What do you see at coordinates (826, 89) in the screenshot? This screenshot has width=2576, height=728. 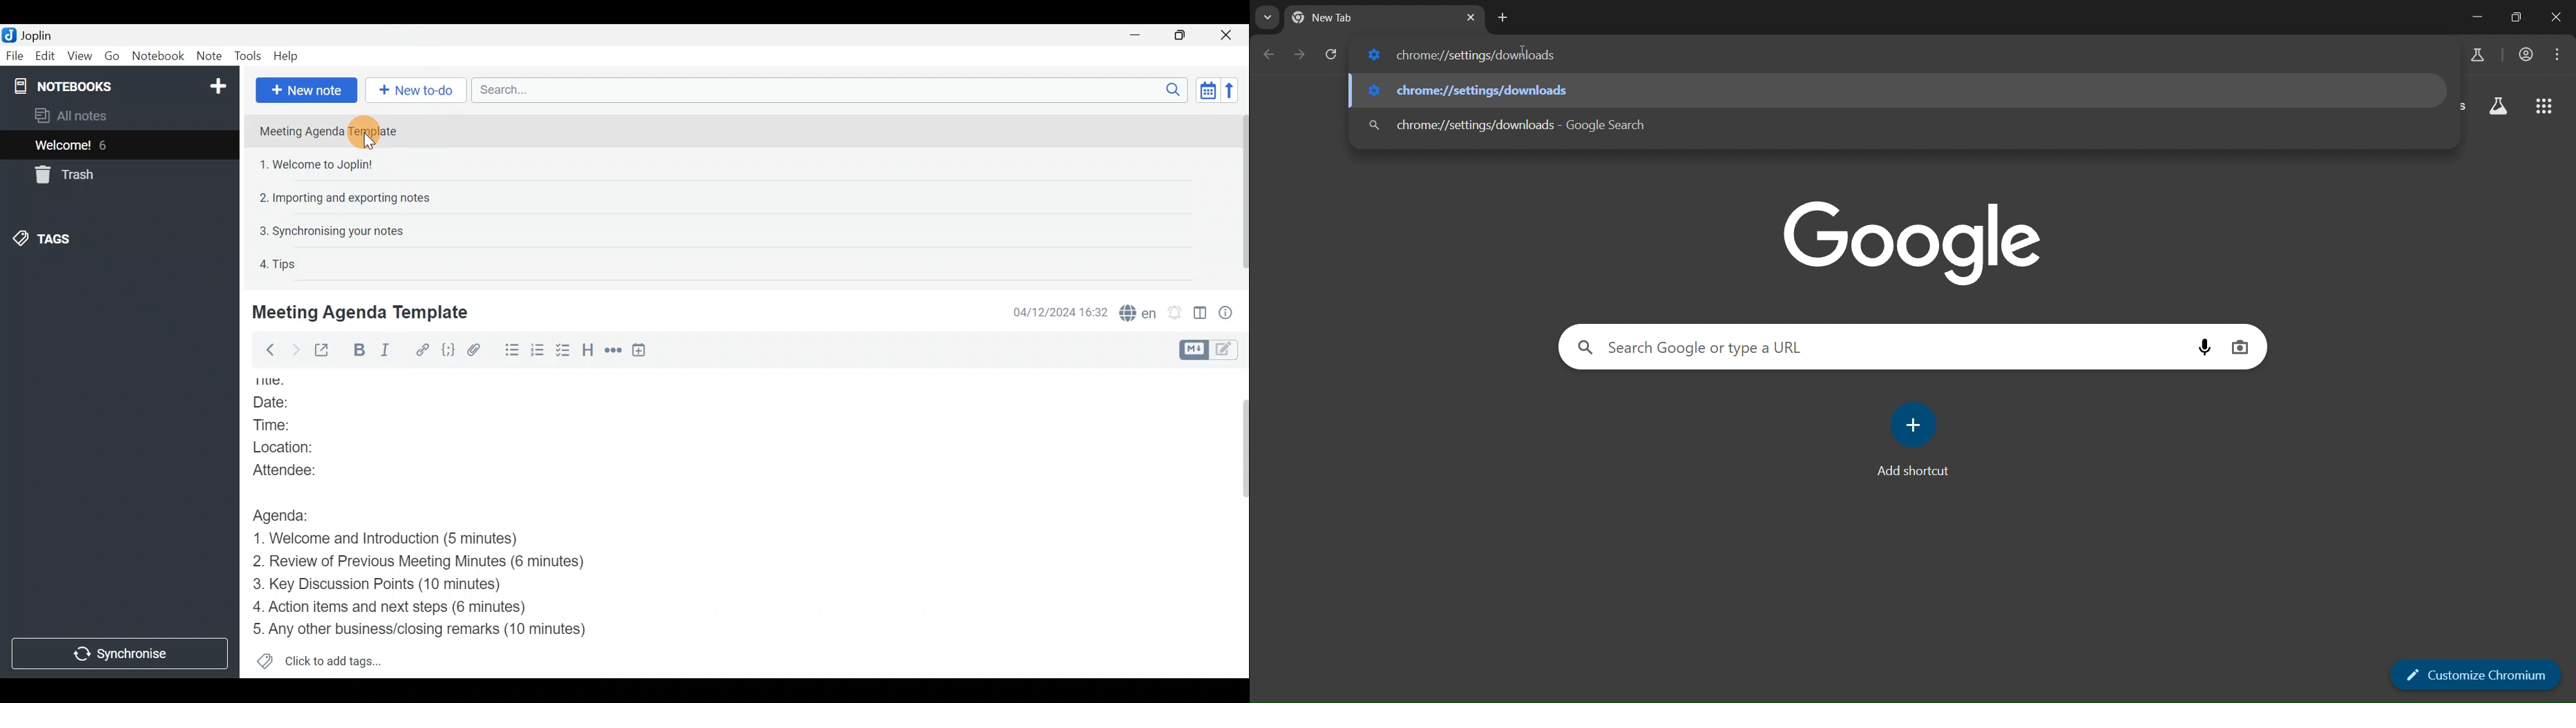 I see `Search bar` at bounding box center [826, 89].